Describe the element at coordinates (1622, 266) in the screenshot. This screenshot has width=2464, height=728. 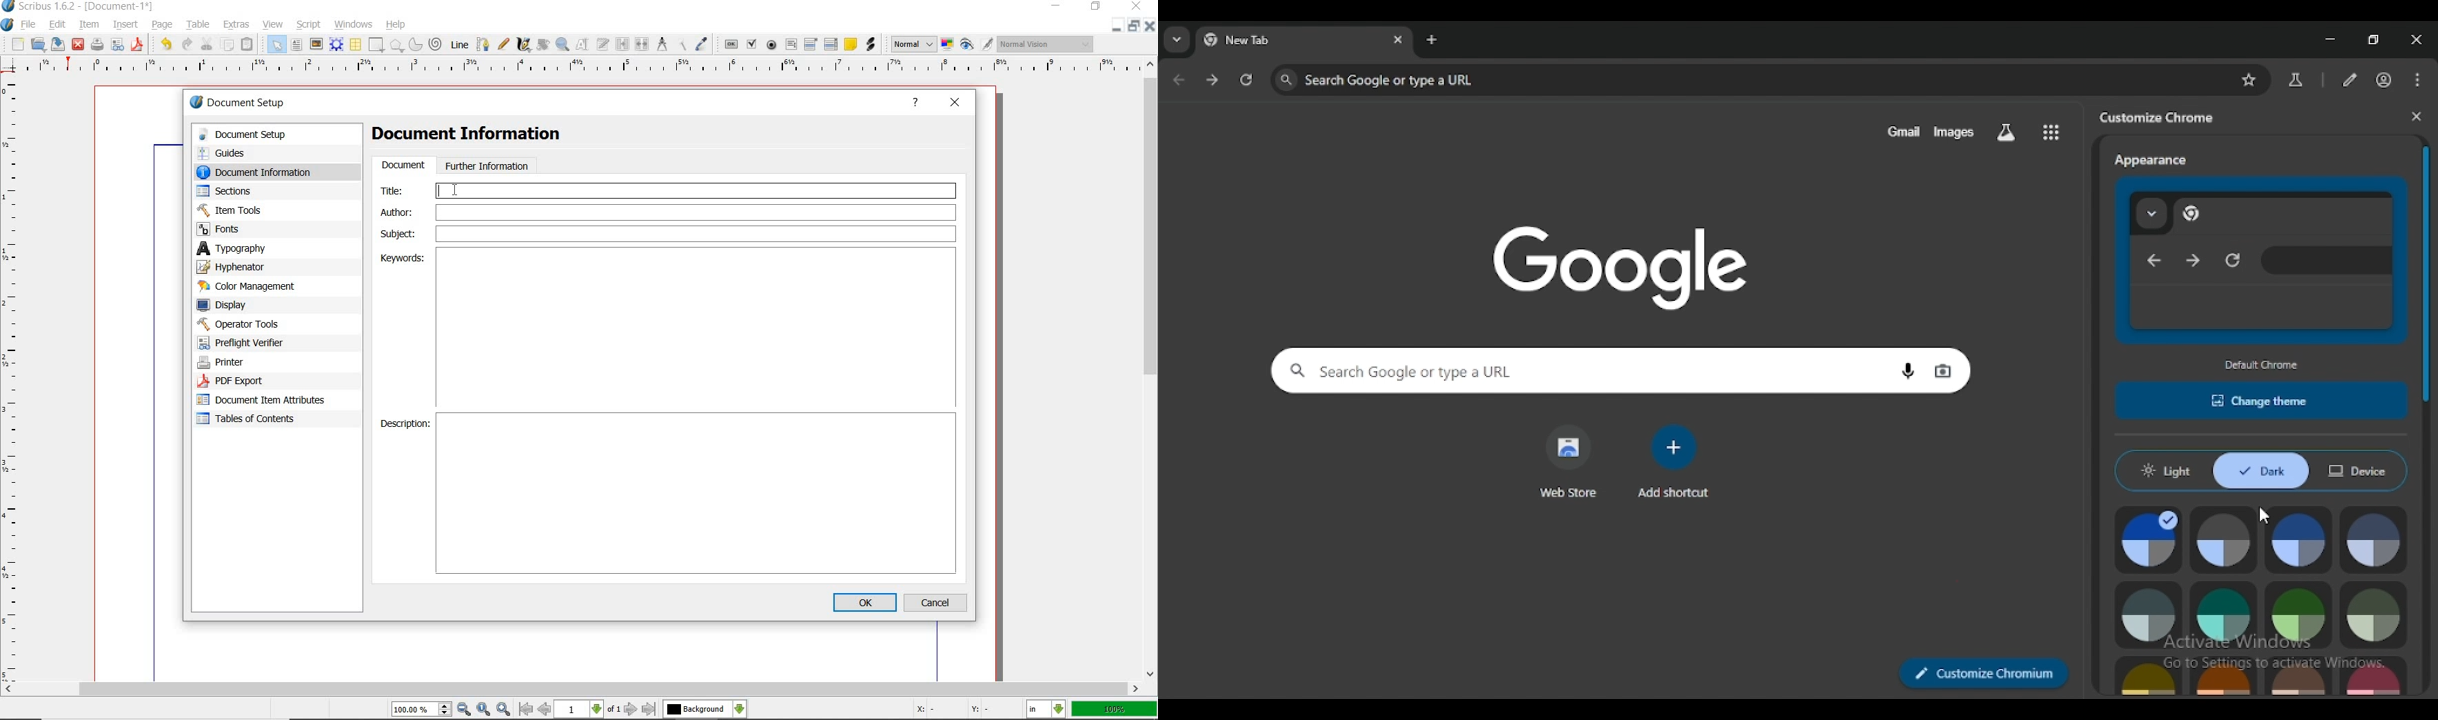
I see `google logo` at that location.